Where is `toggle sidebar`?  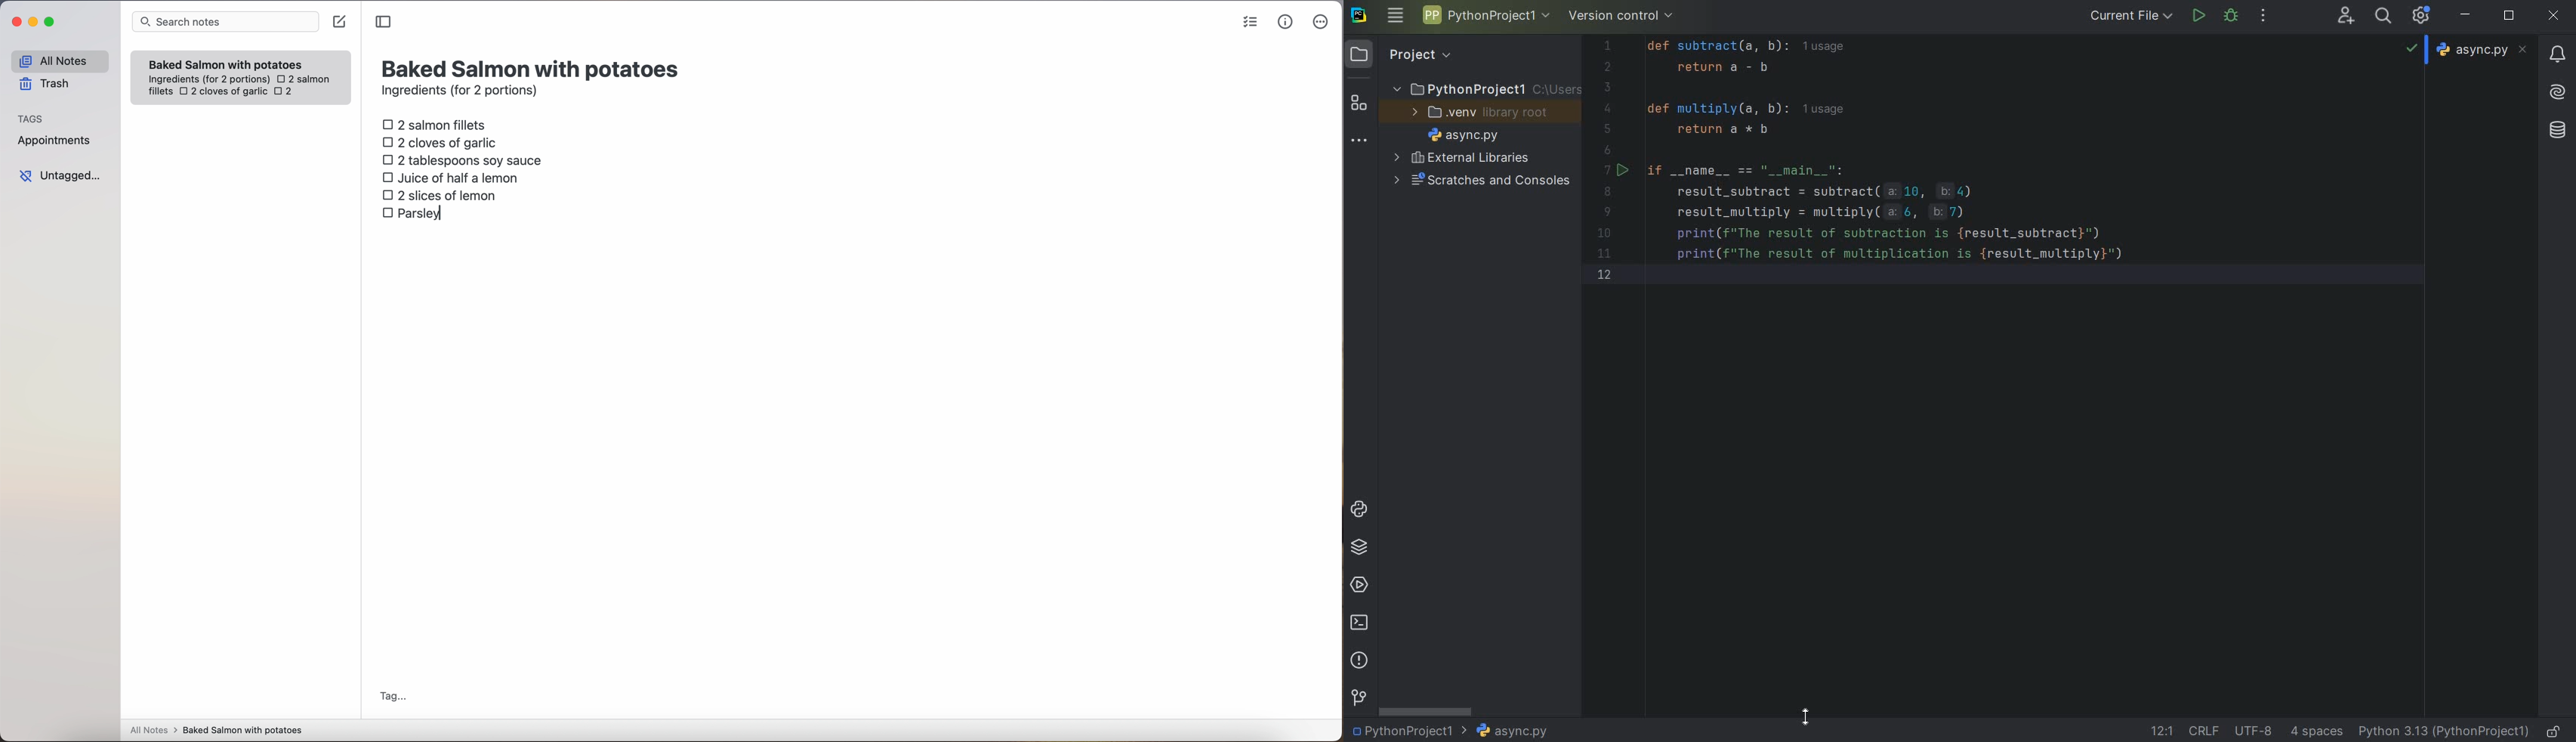
toggle sidebar is located at coordinates (385, 22).